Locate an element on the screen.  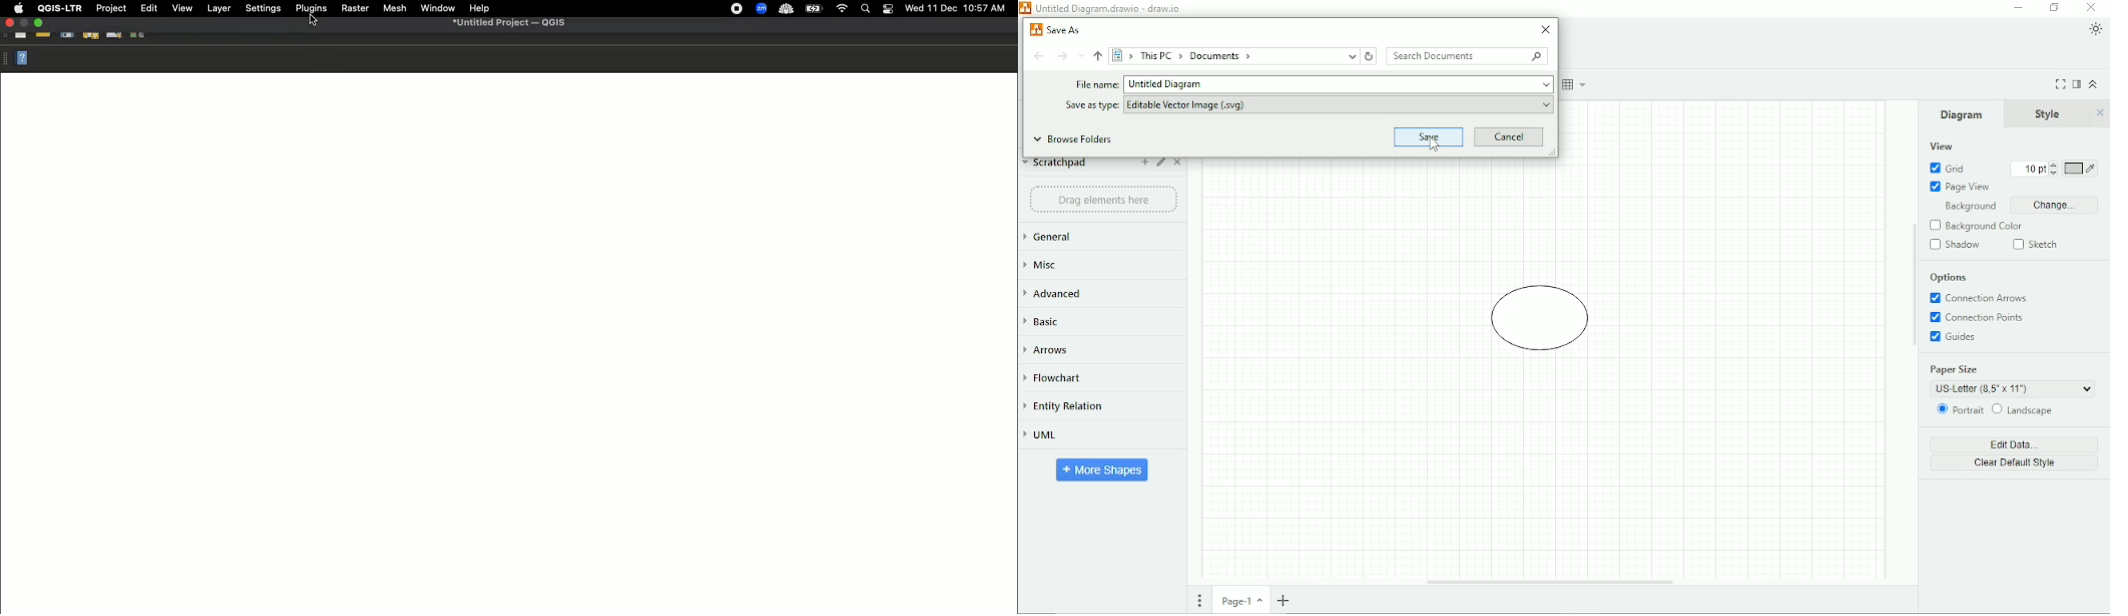
Options is located at coordinates (1949, 278).